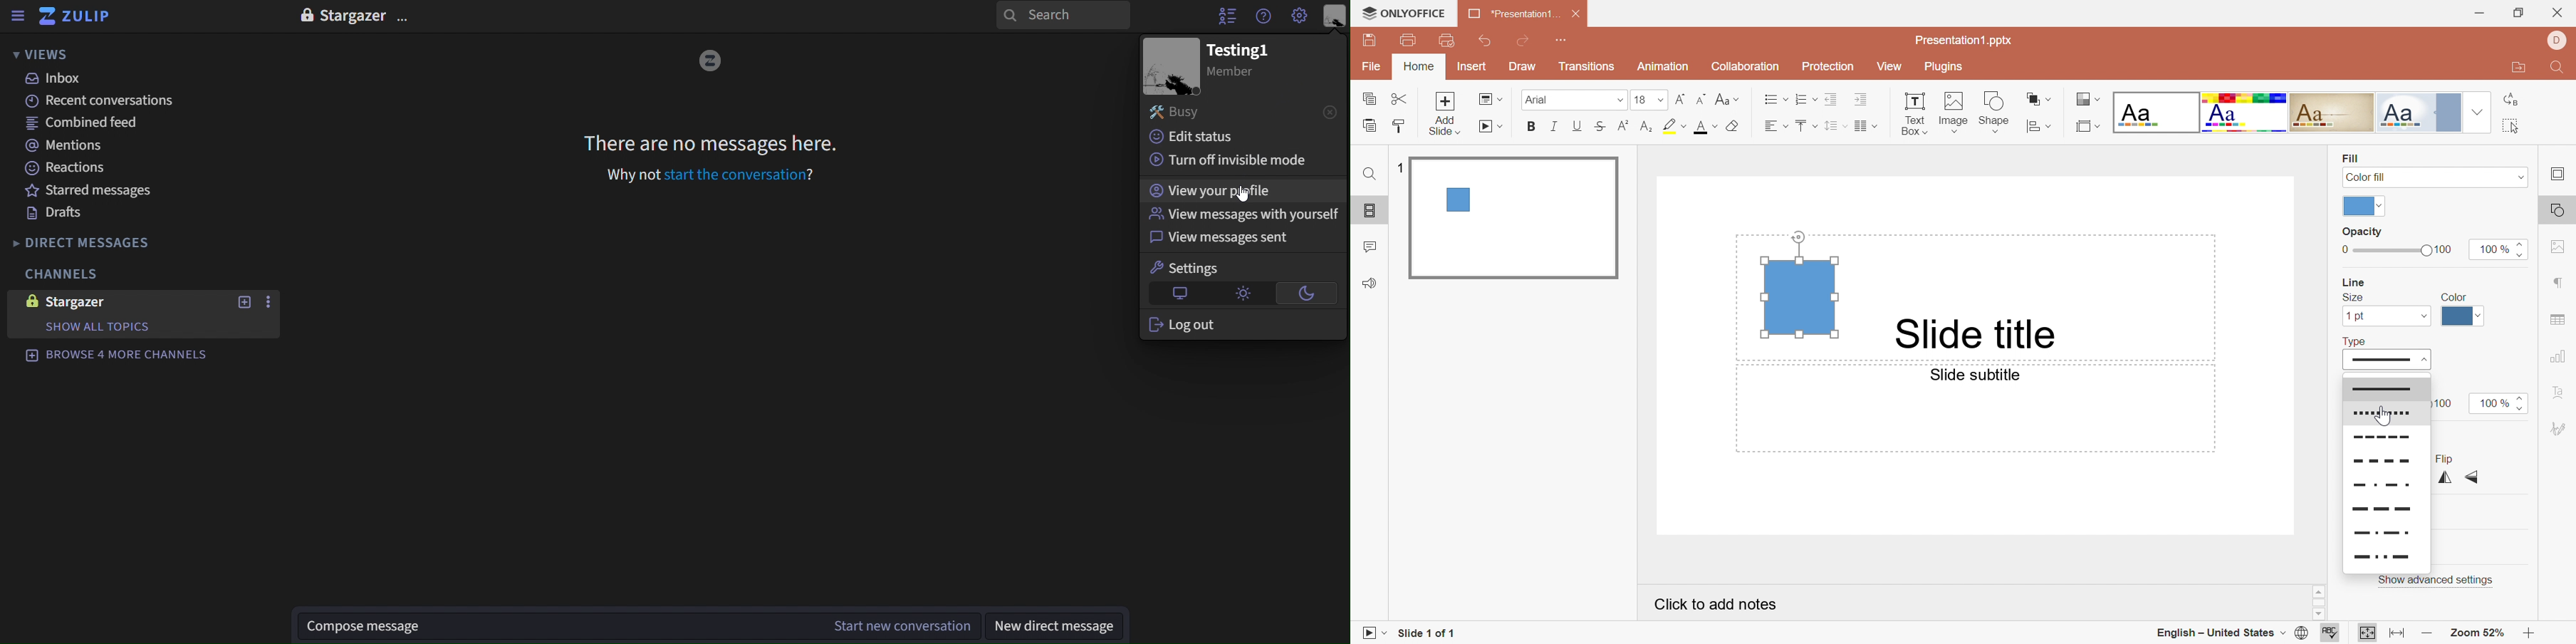 The height and width of the screenshot is (644, 2576). What do you see at coordinates (1201, 267) in the screenshot?
I see `settings` at bounding box center [1201, 267].